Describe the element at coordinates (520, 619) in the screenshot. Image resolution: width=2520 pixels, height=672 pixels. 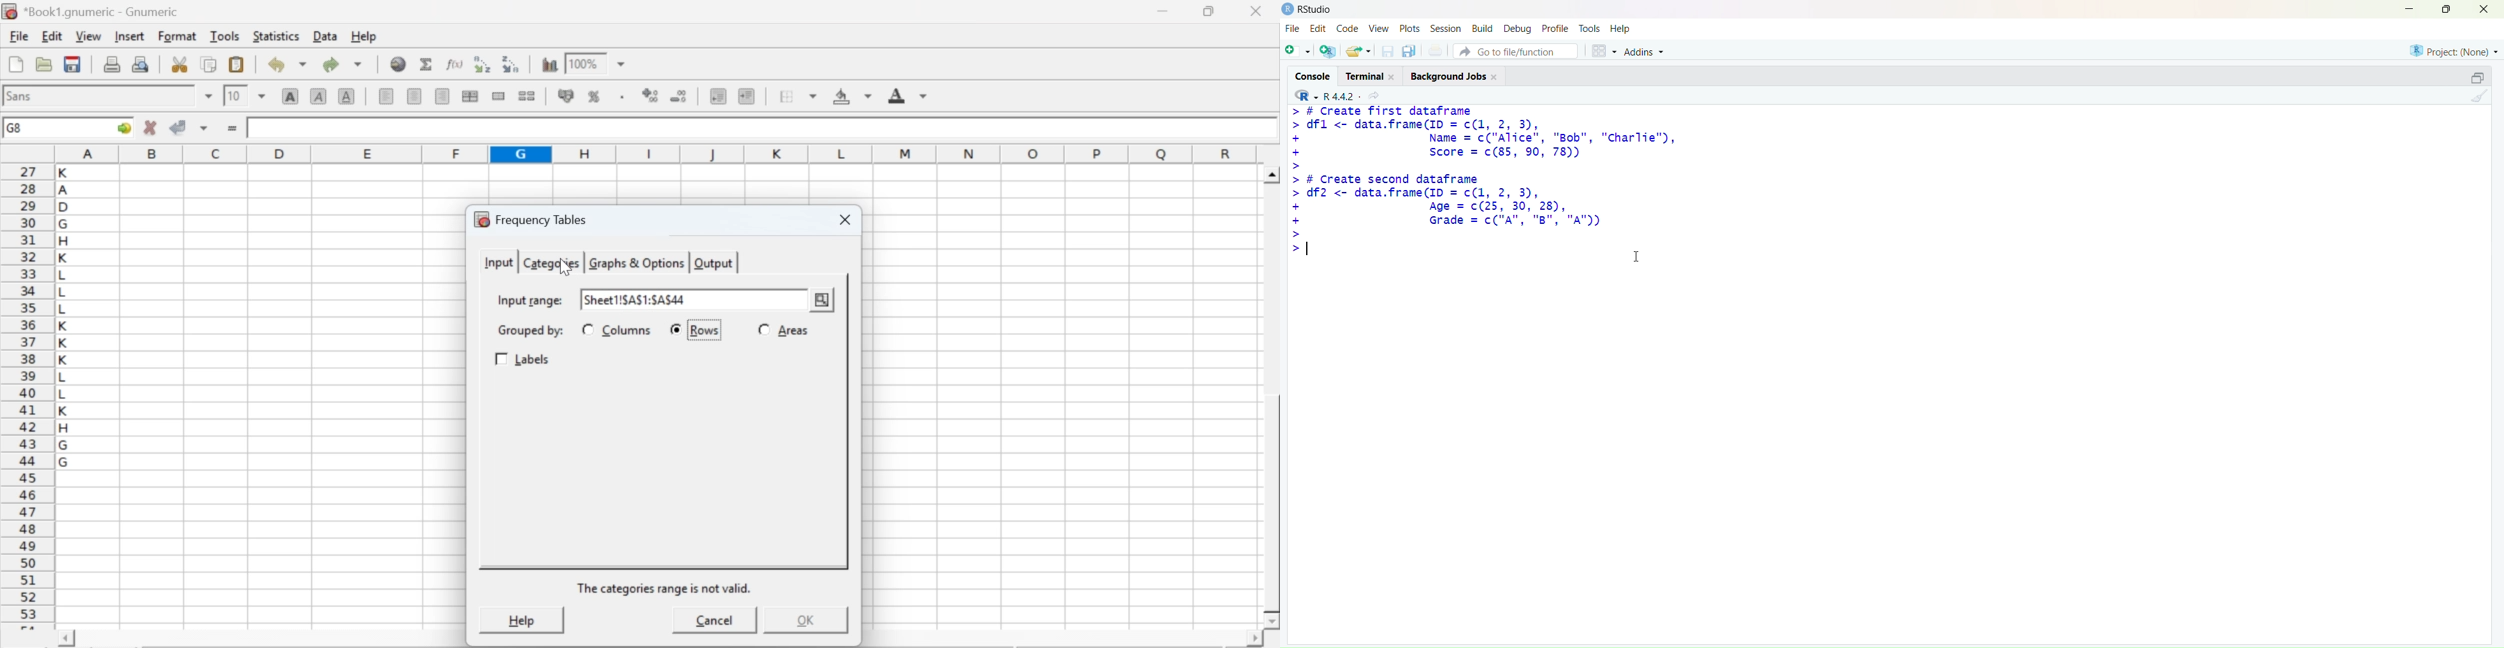
I see `help` at that location.